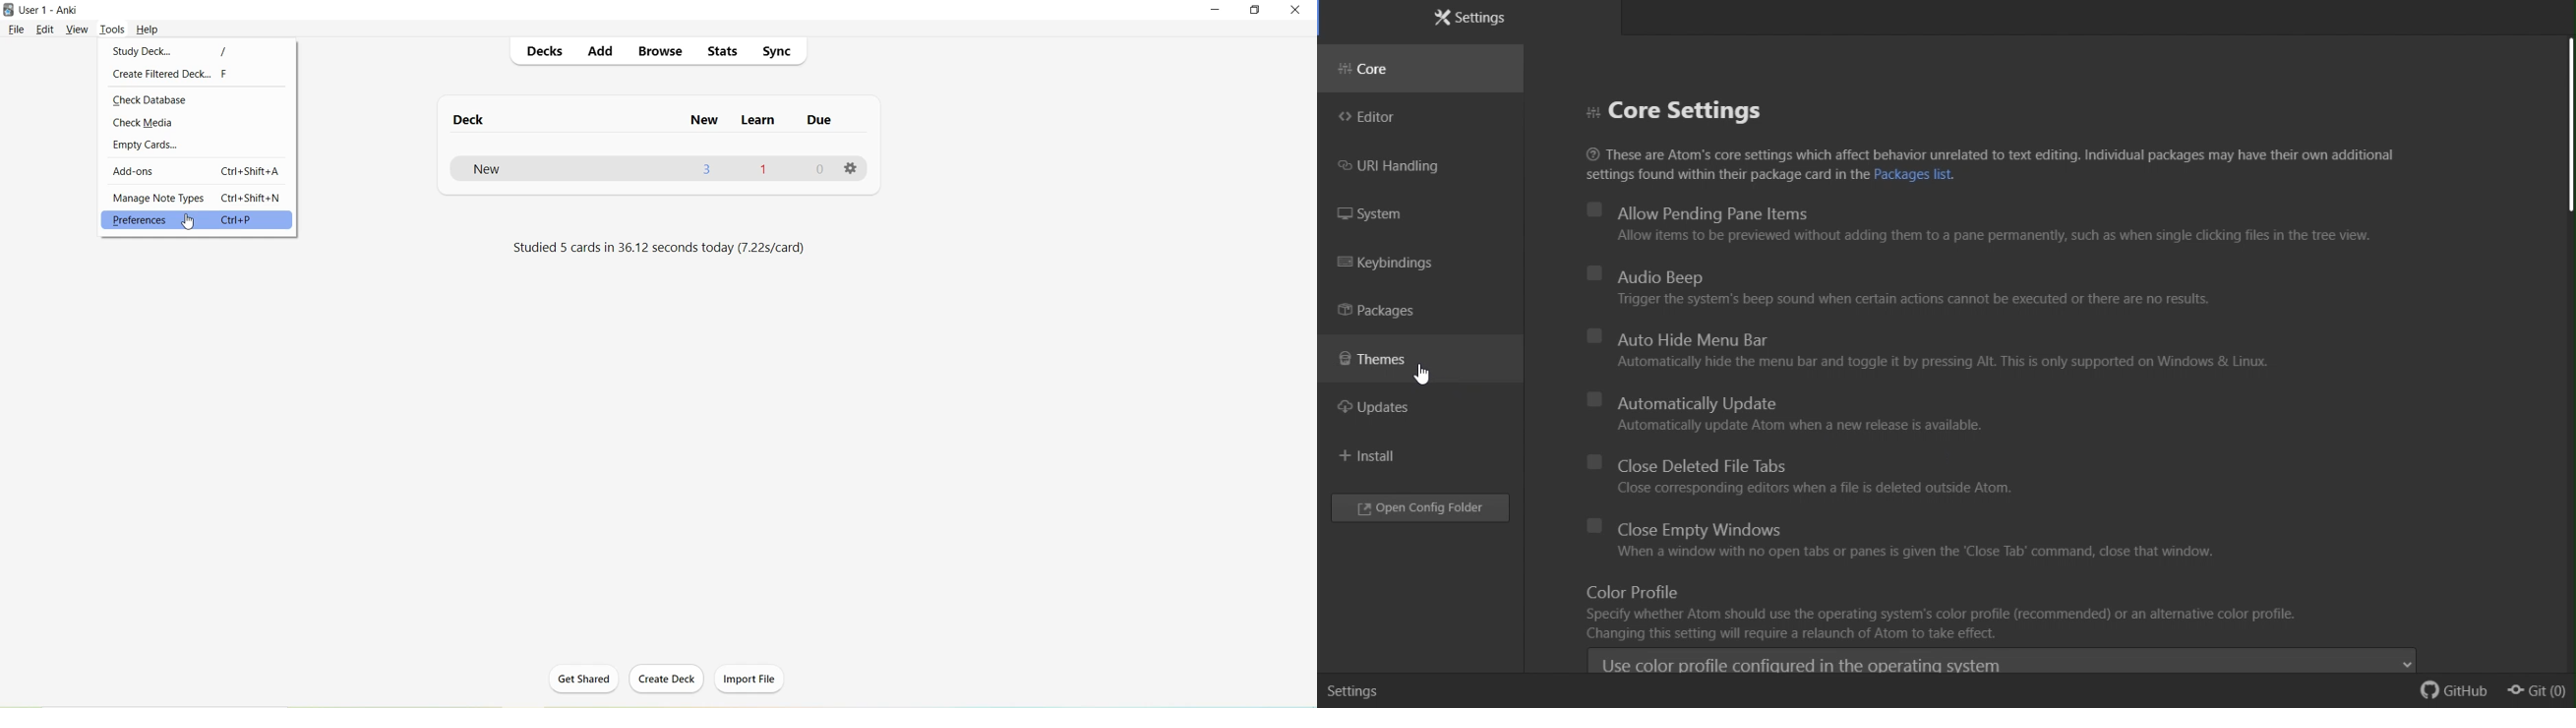  Describe the element at coordinates (706, 120) in the screenshot. I see `New` at that location.